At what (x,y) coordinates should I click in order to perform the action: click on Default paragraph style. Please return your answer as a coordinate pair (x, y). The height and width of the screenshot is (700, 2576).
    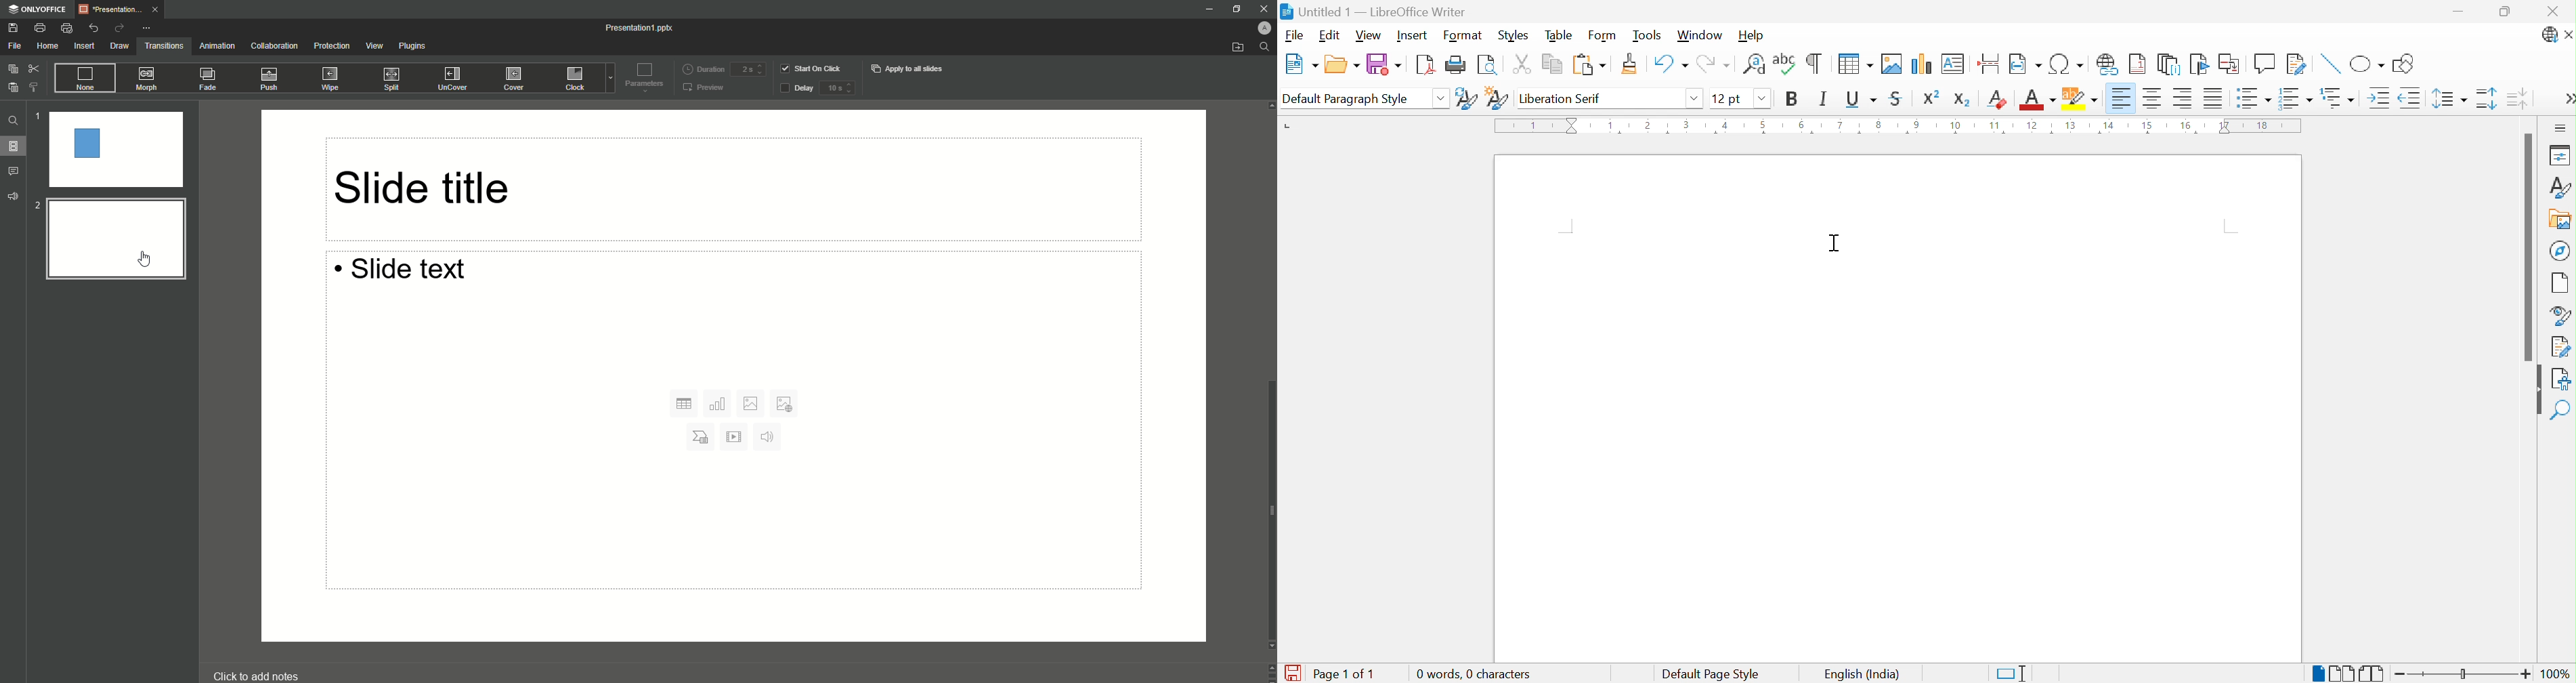
    Looking at the image, I should click on (1347, 100).